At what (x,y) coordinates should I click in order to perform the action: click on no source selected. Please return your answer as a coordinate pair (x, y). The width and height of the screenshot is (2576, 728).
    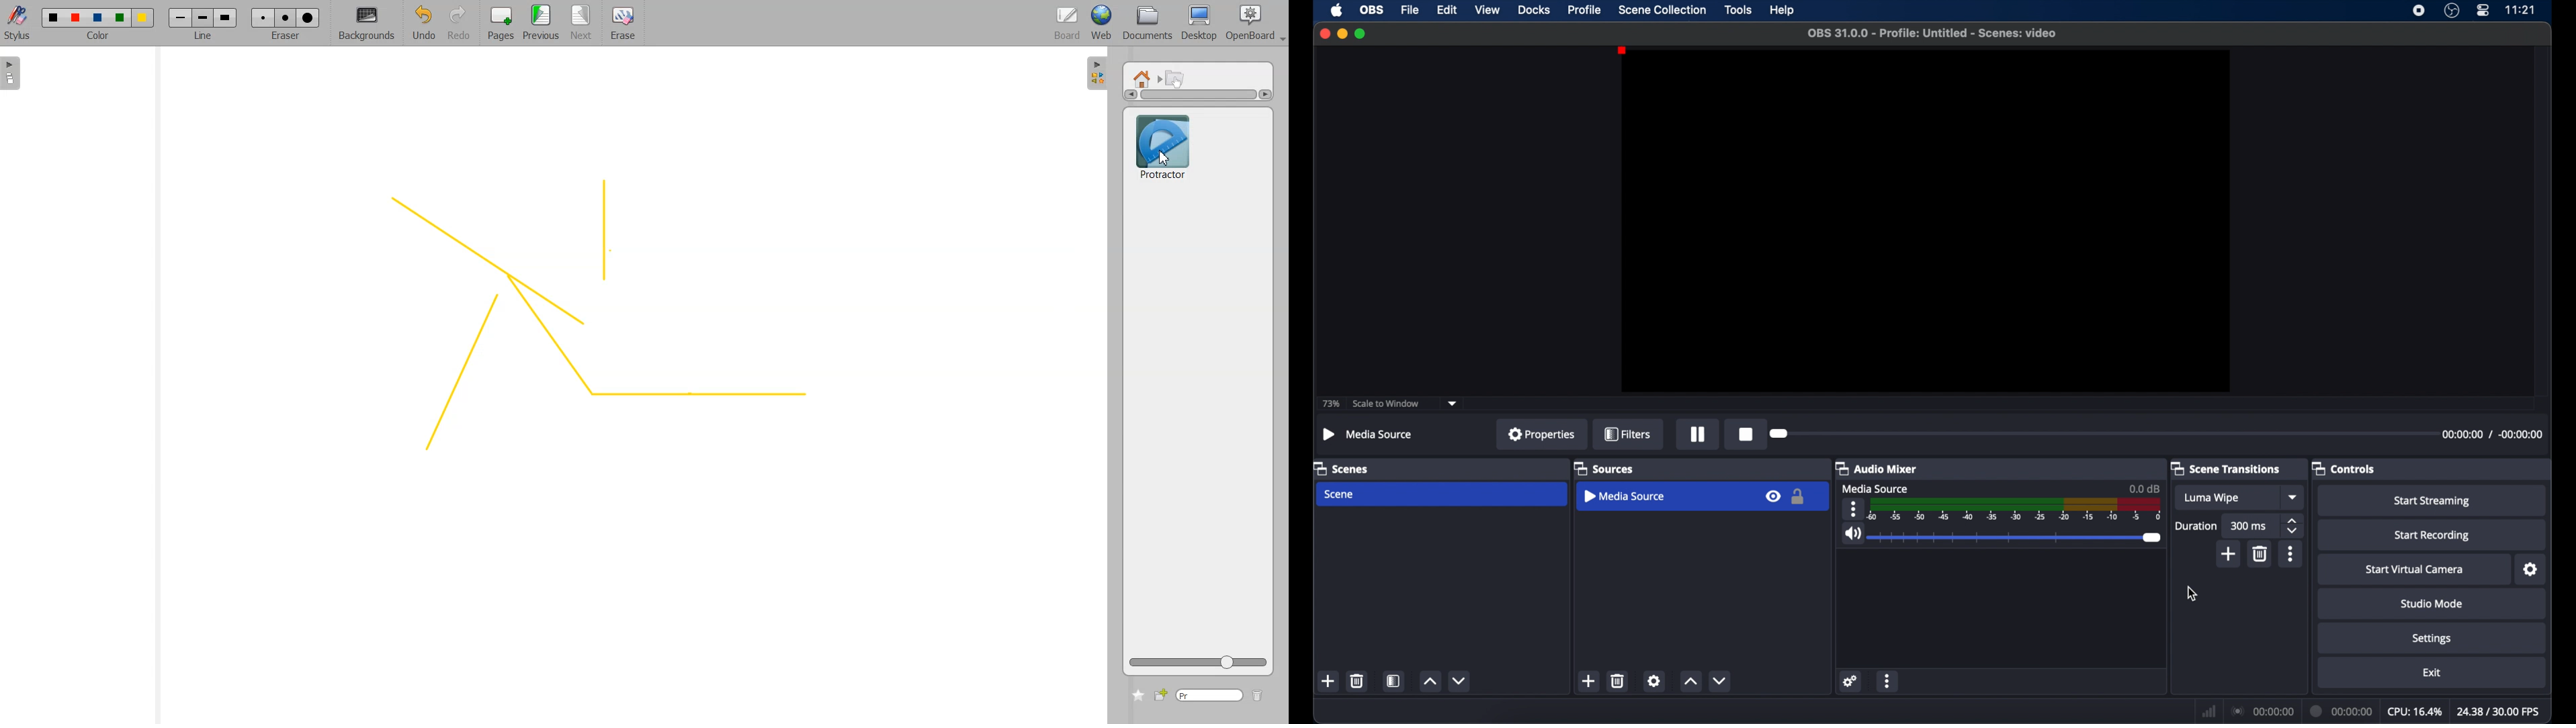
    Looking at the image, I should click on (1368, 434).